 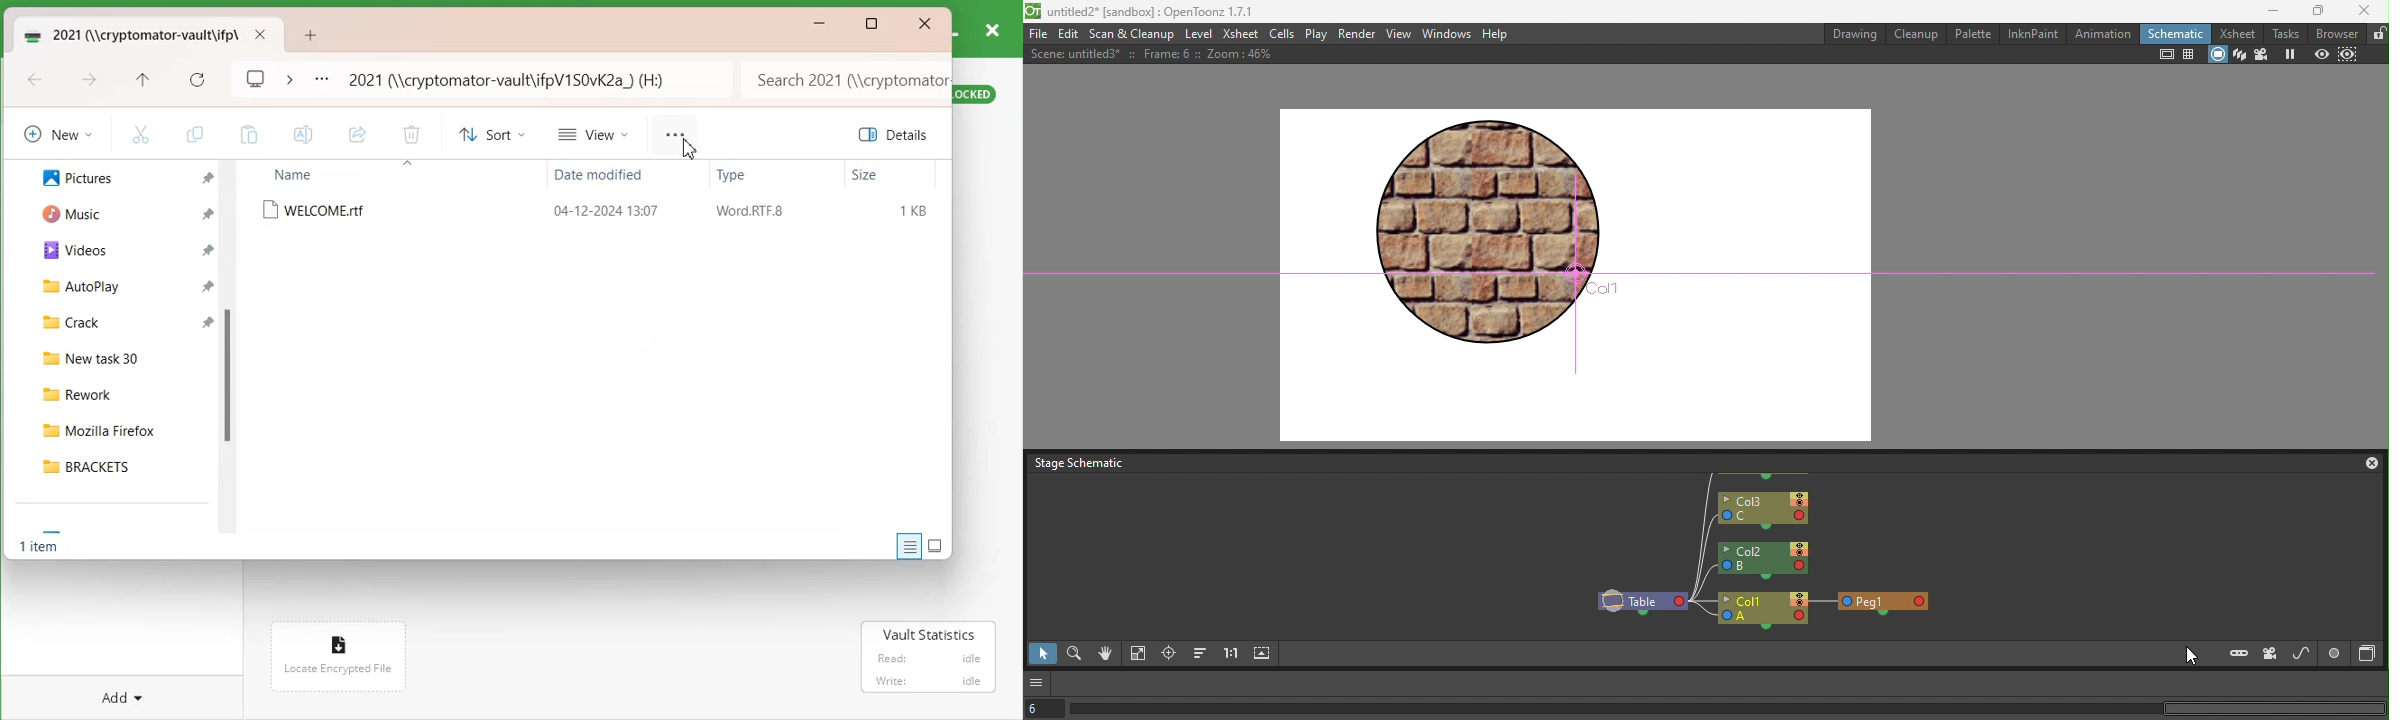 I want to click on Col2: B, so click(x=1763, y=561).